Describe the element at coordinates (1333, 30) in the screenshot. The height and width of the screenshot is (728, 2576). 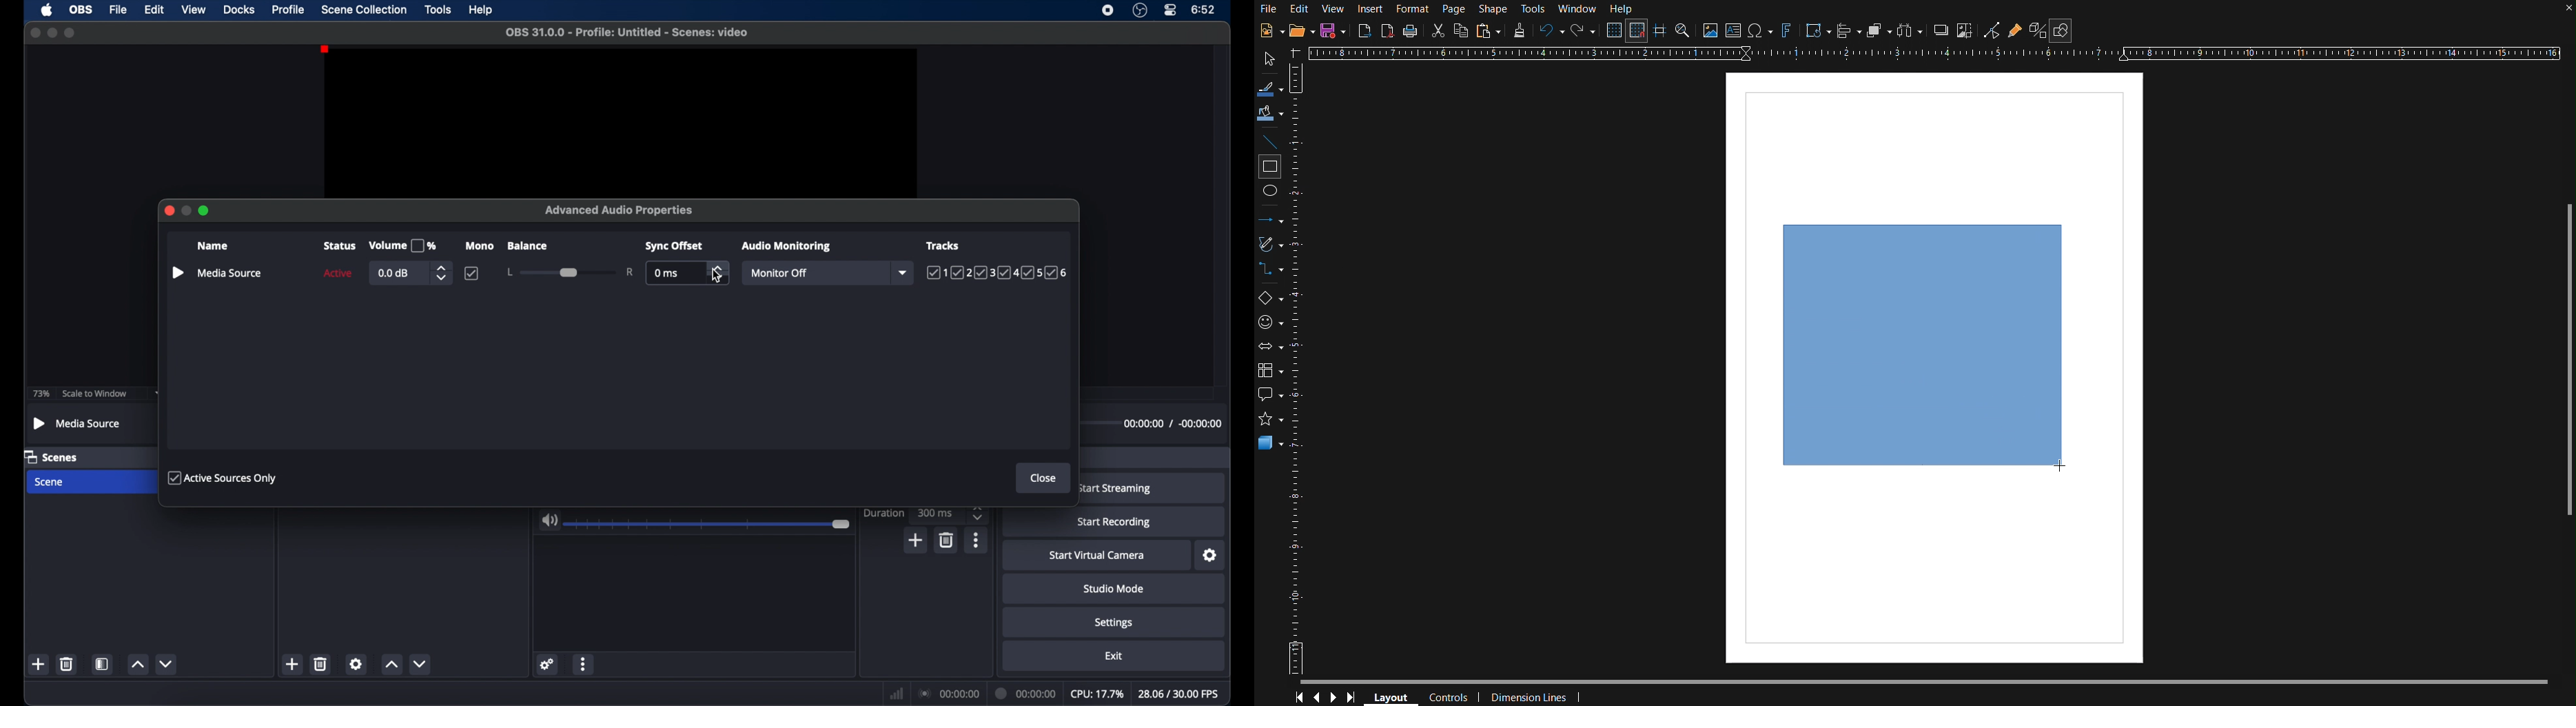
I see `Save` at that location.